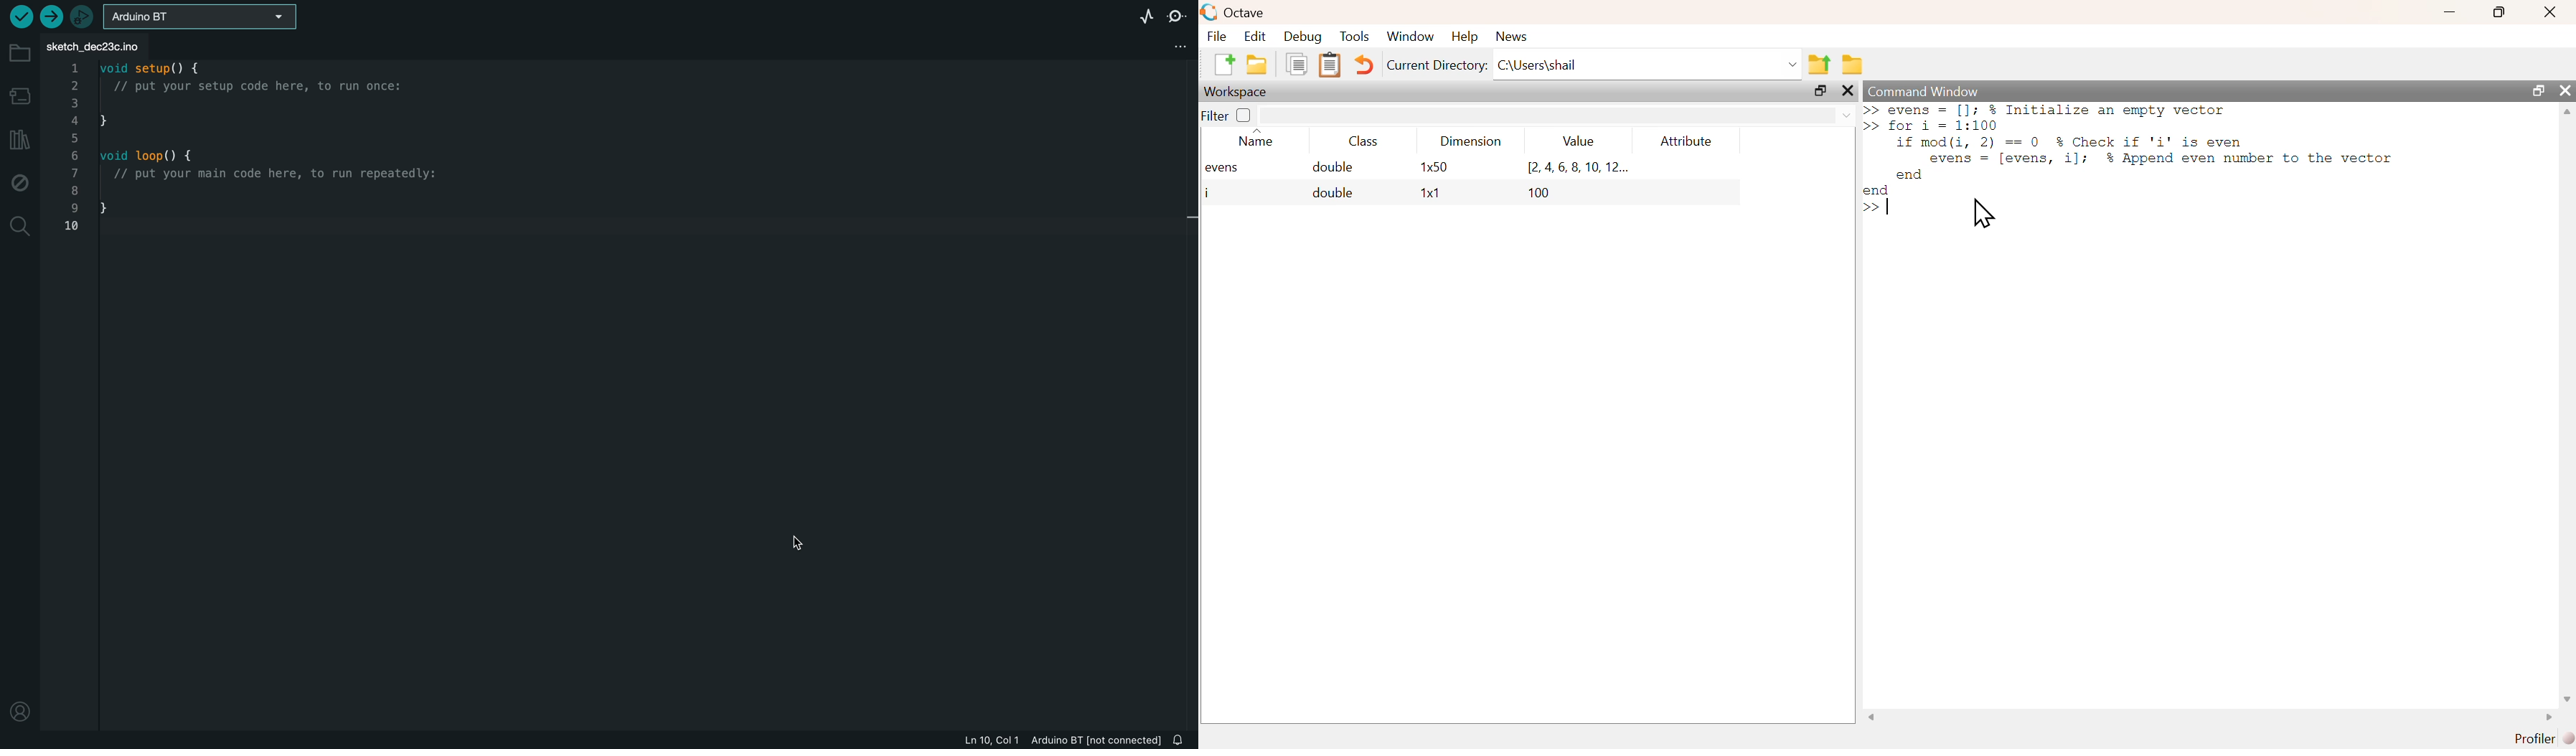 This screenshot has width=2576, height=756. What do you see at coordinates (20, 17) in the screenshot?
I see `verify` at bounding box center [20, 17].